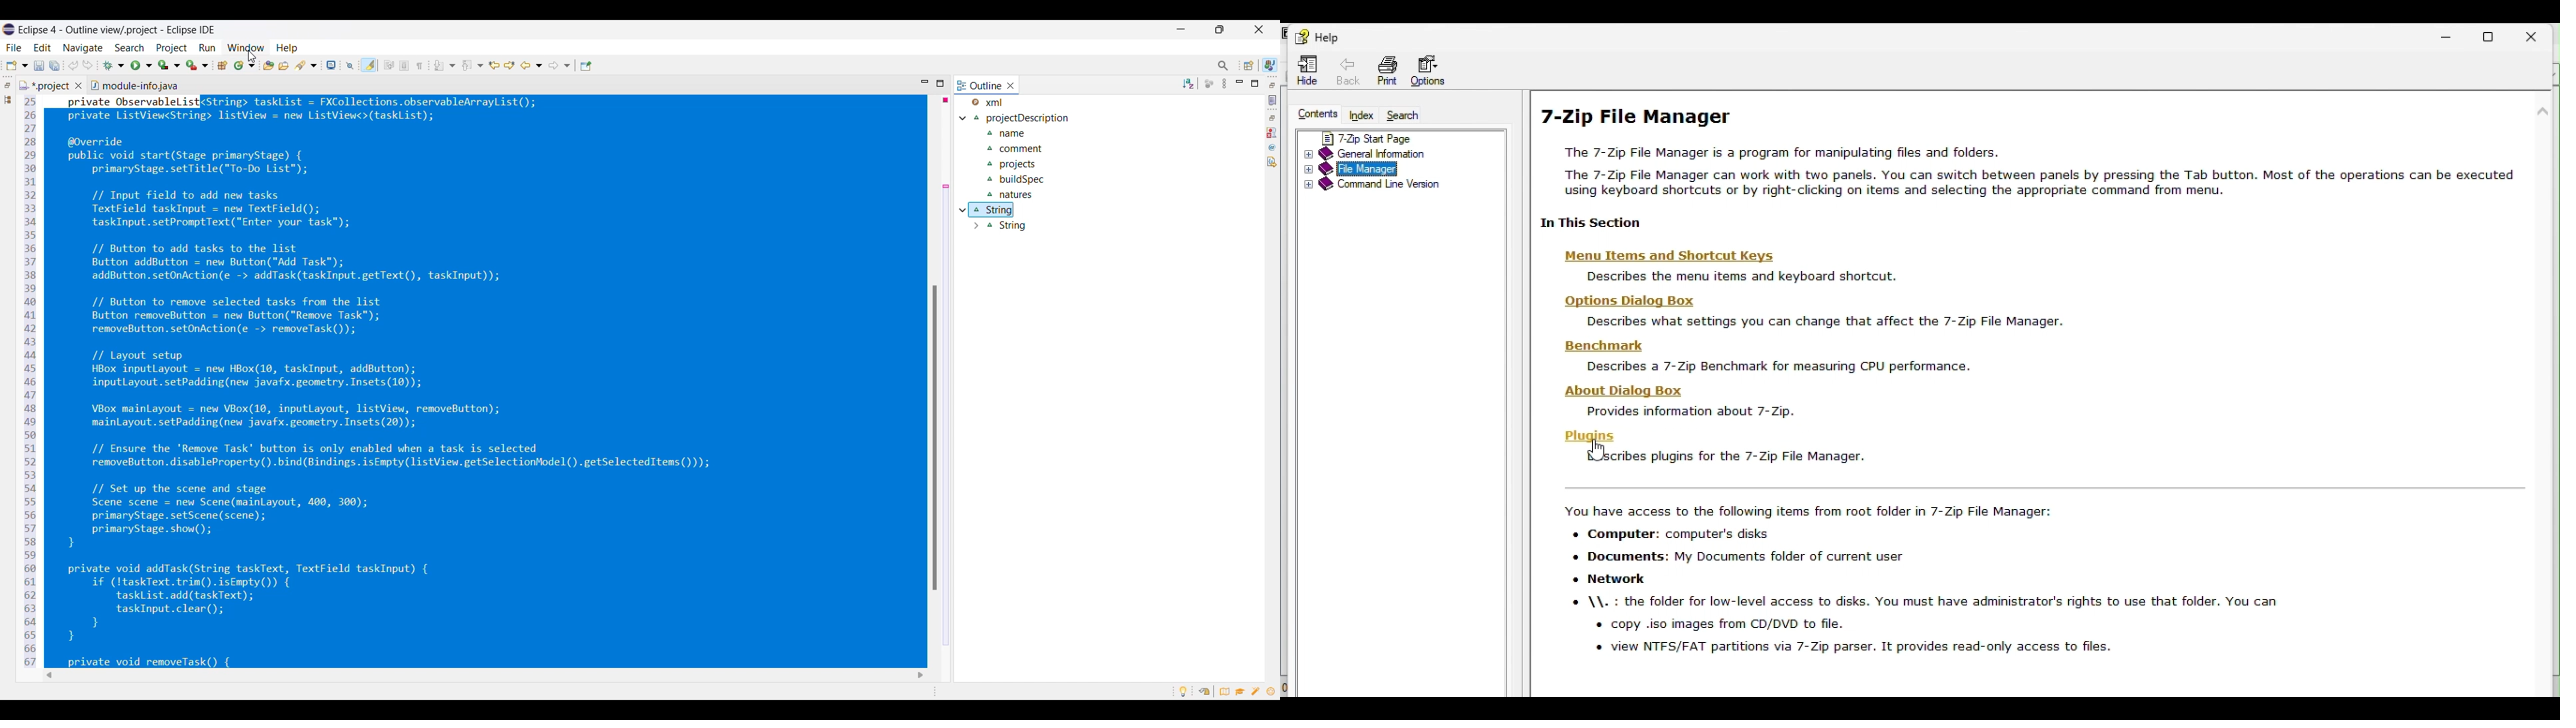 This screenshot has width=2576, height=728. I want to click on Search menu, so click(129, 47).